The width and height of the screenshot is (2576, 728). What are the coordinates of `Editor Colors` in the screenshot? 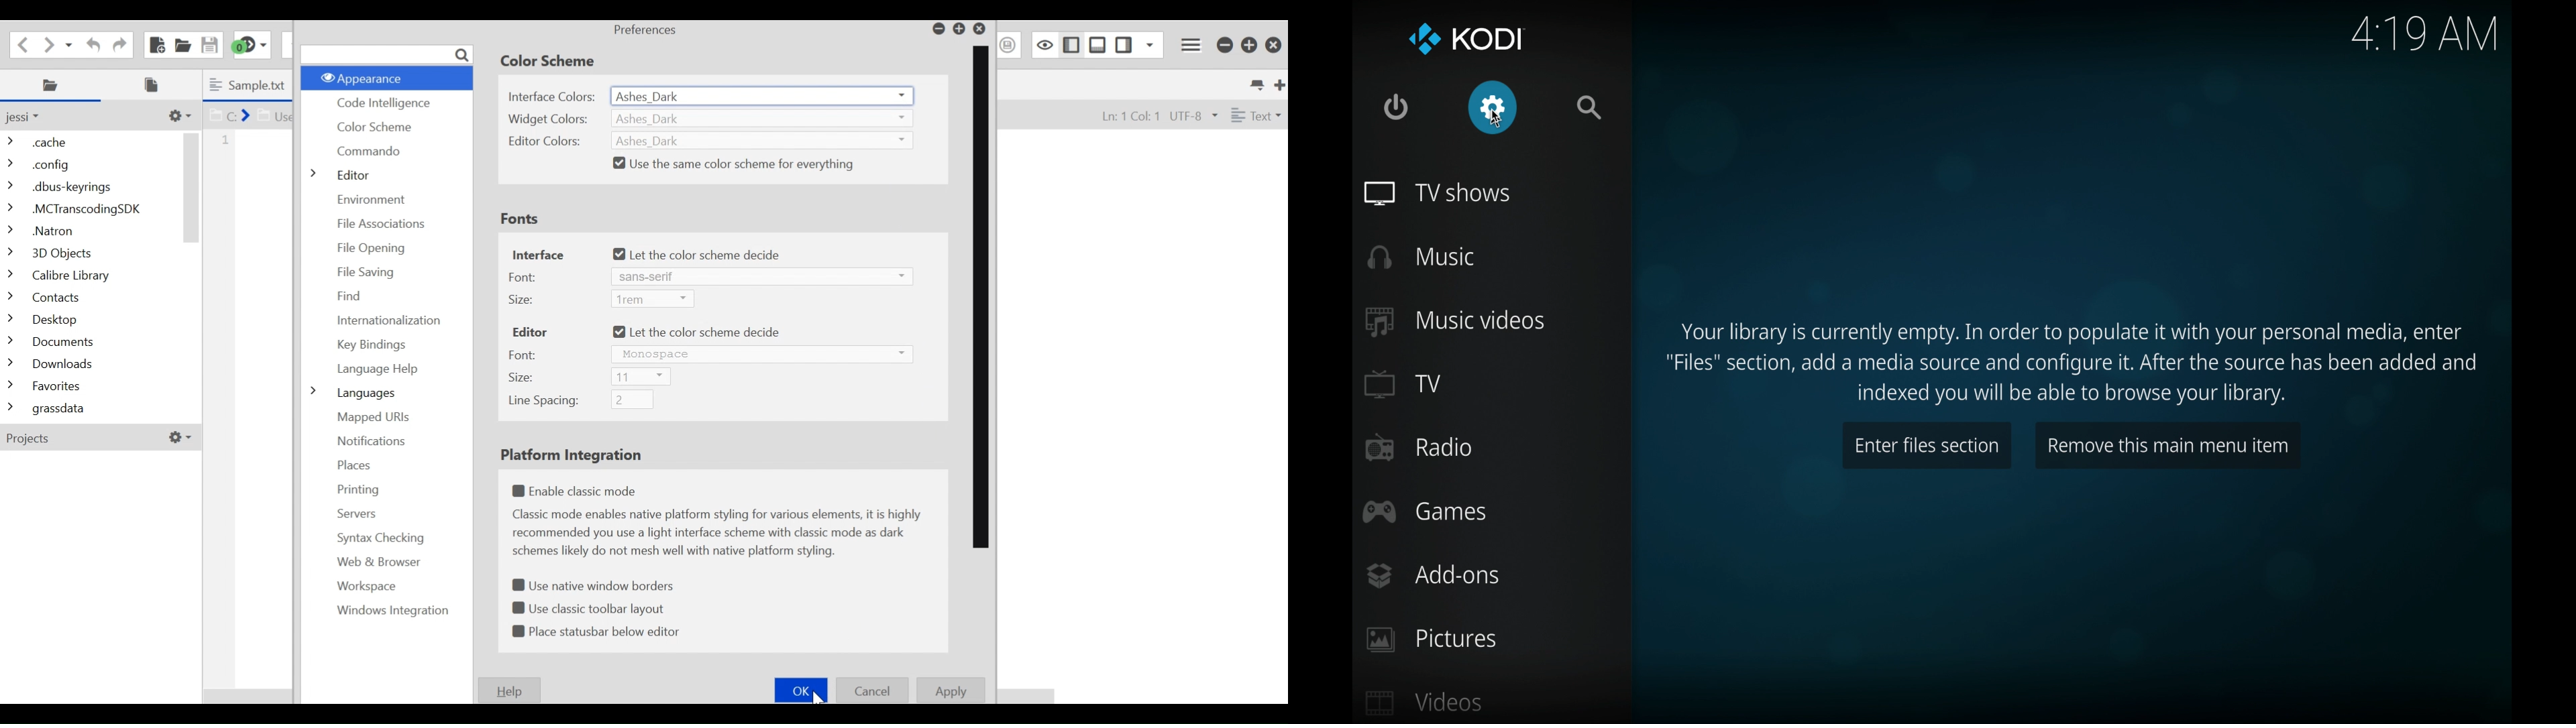 It's located at (550, 141).